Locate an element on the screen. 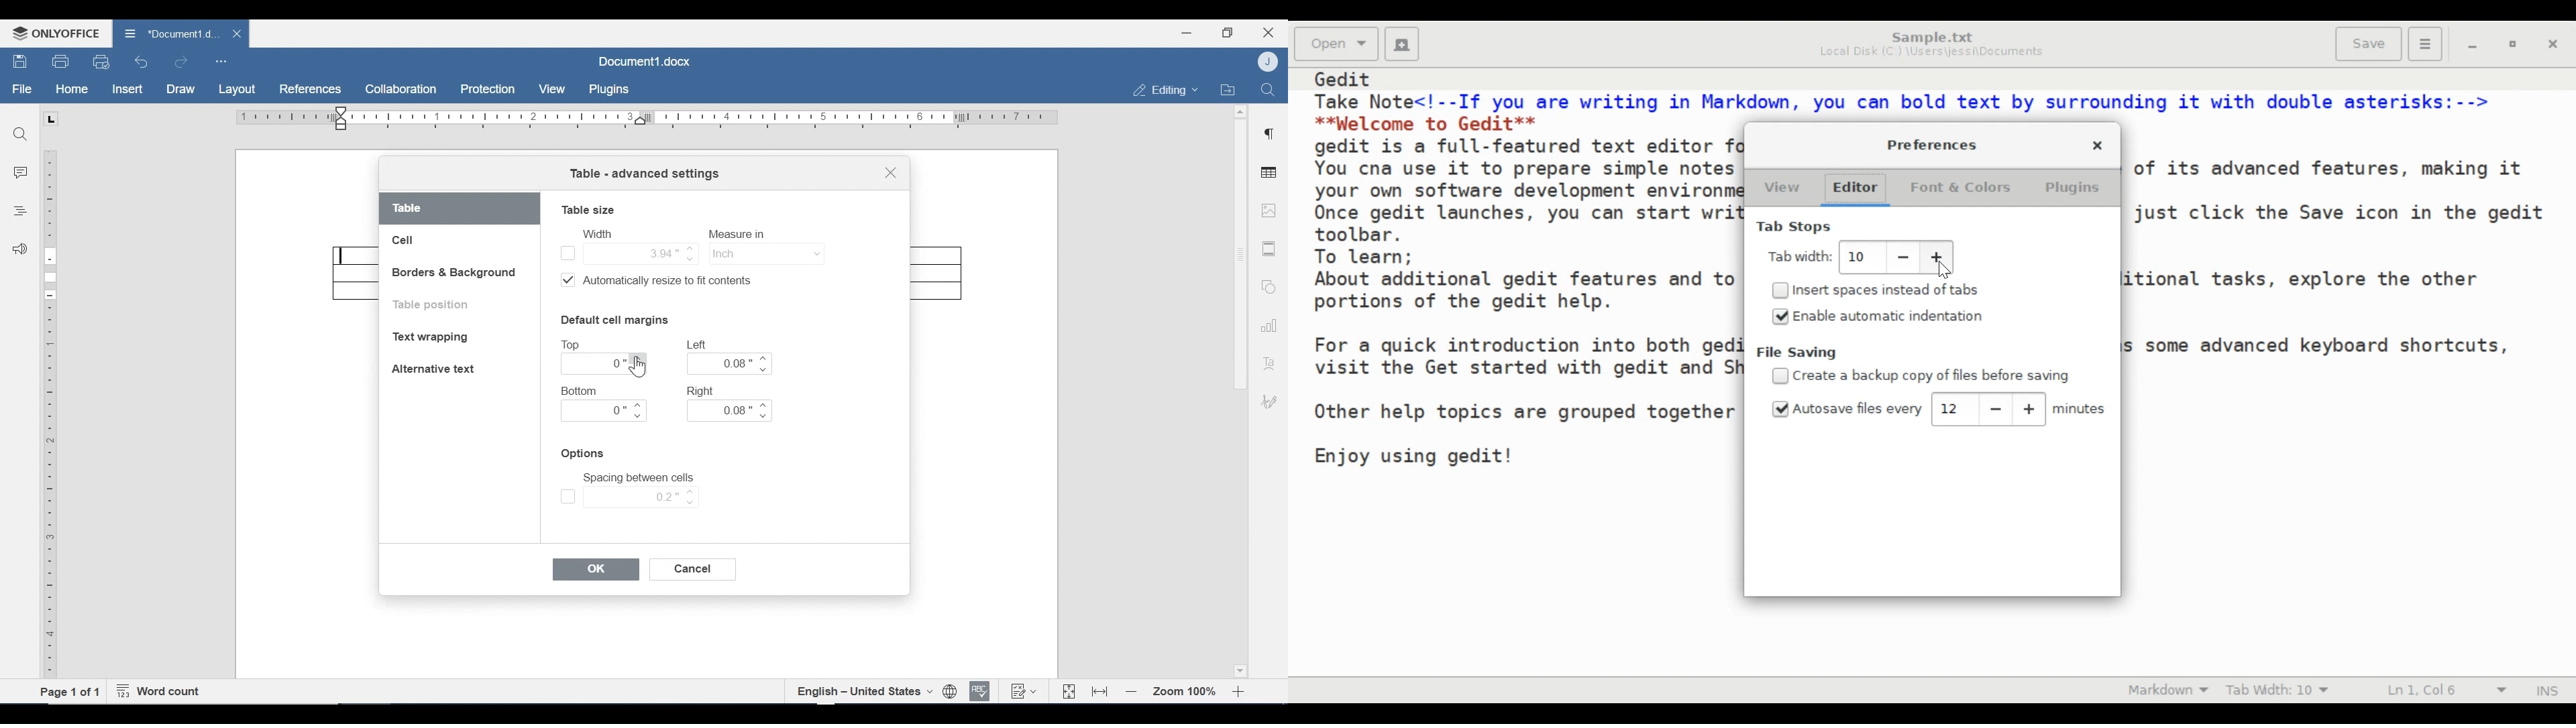 This screenshot has width=2576, height=728. Graph is located at coordinates (1266, 324).